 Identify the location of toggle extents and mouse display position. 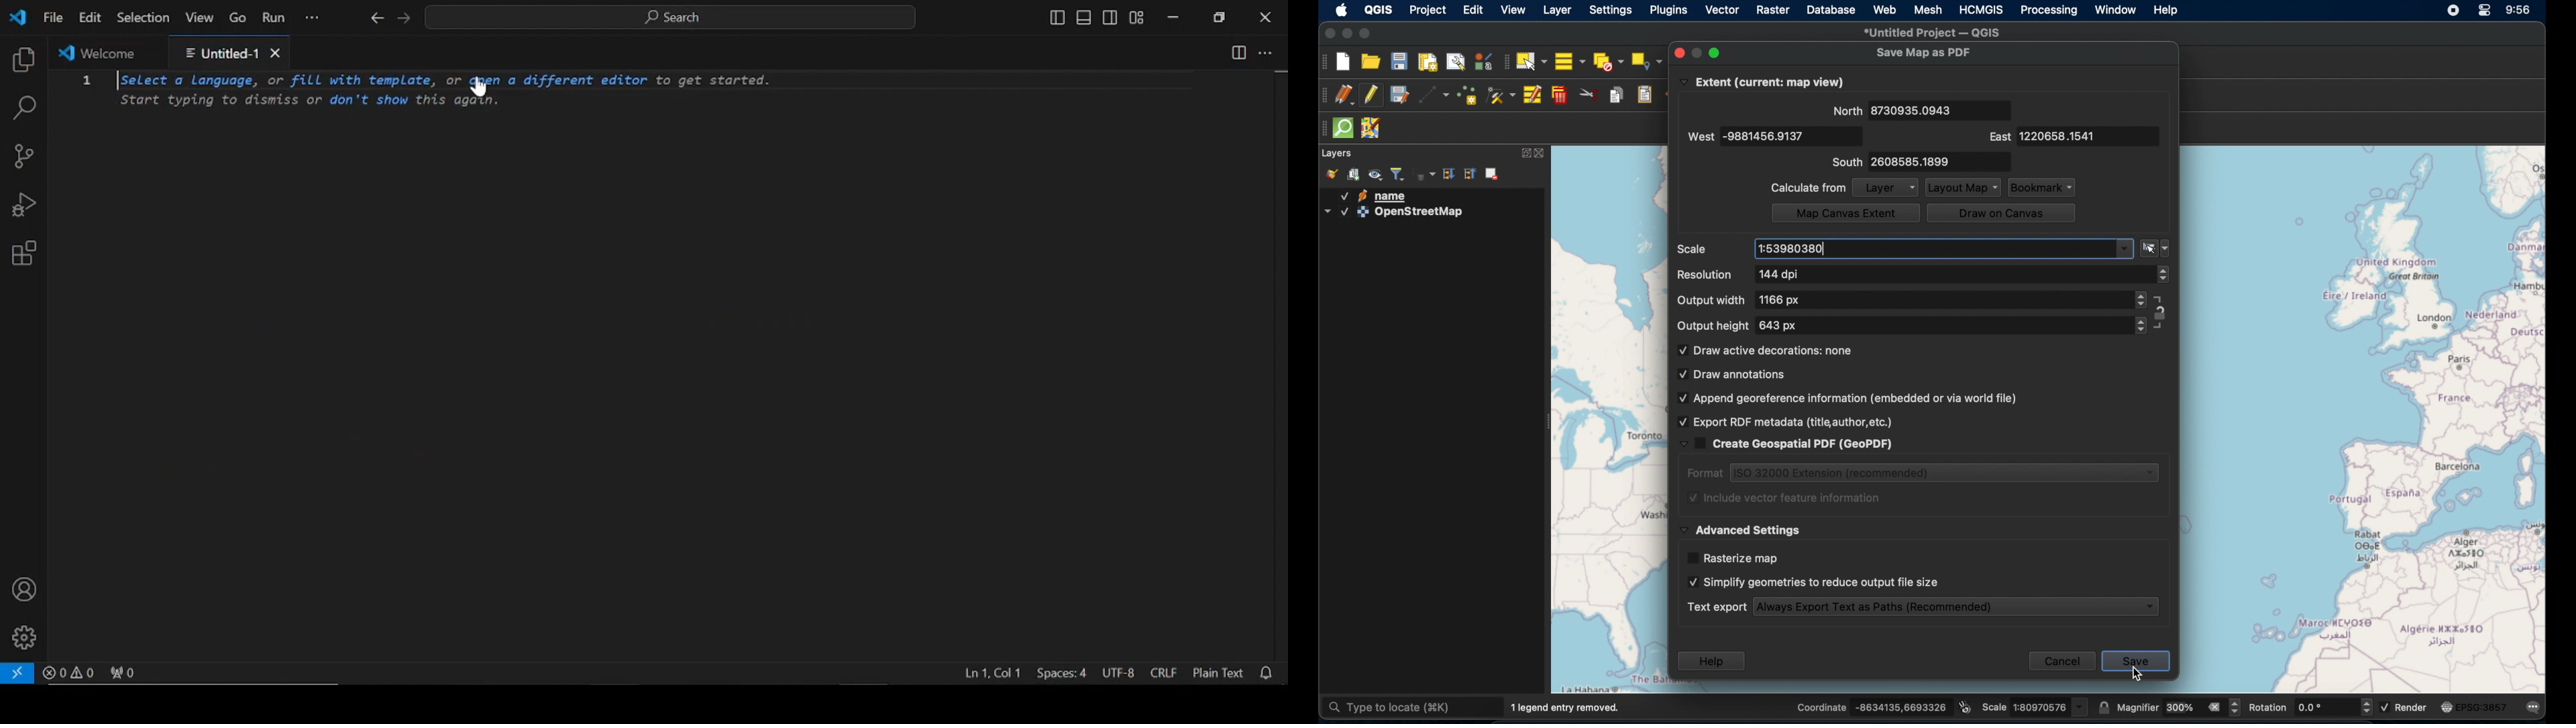
(1967, 706).